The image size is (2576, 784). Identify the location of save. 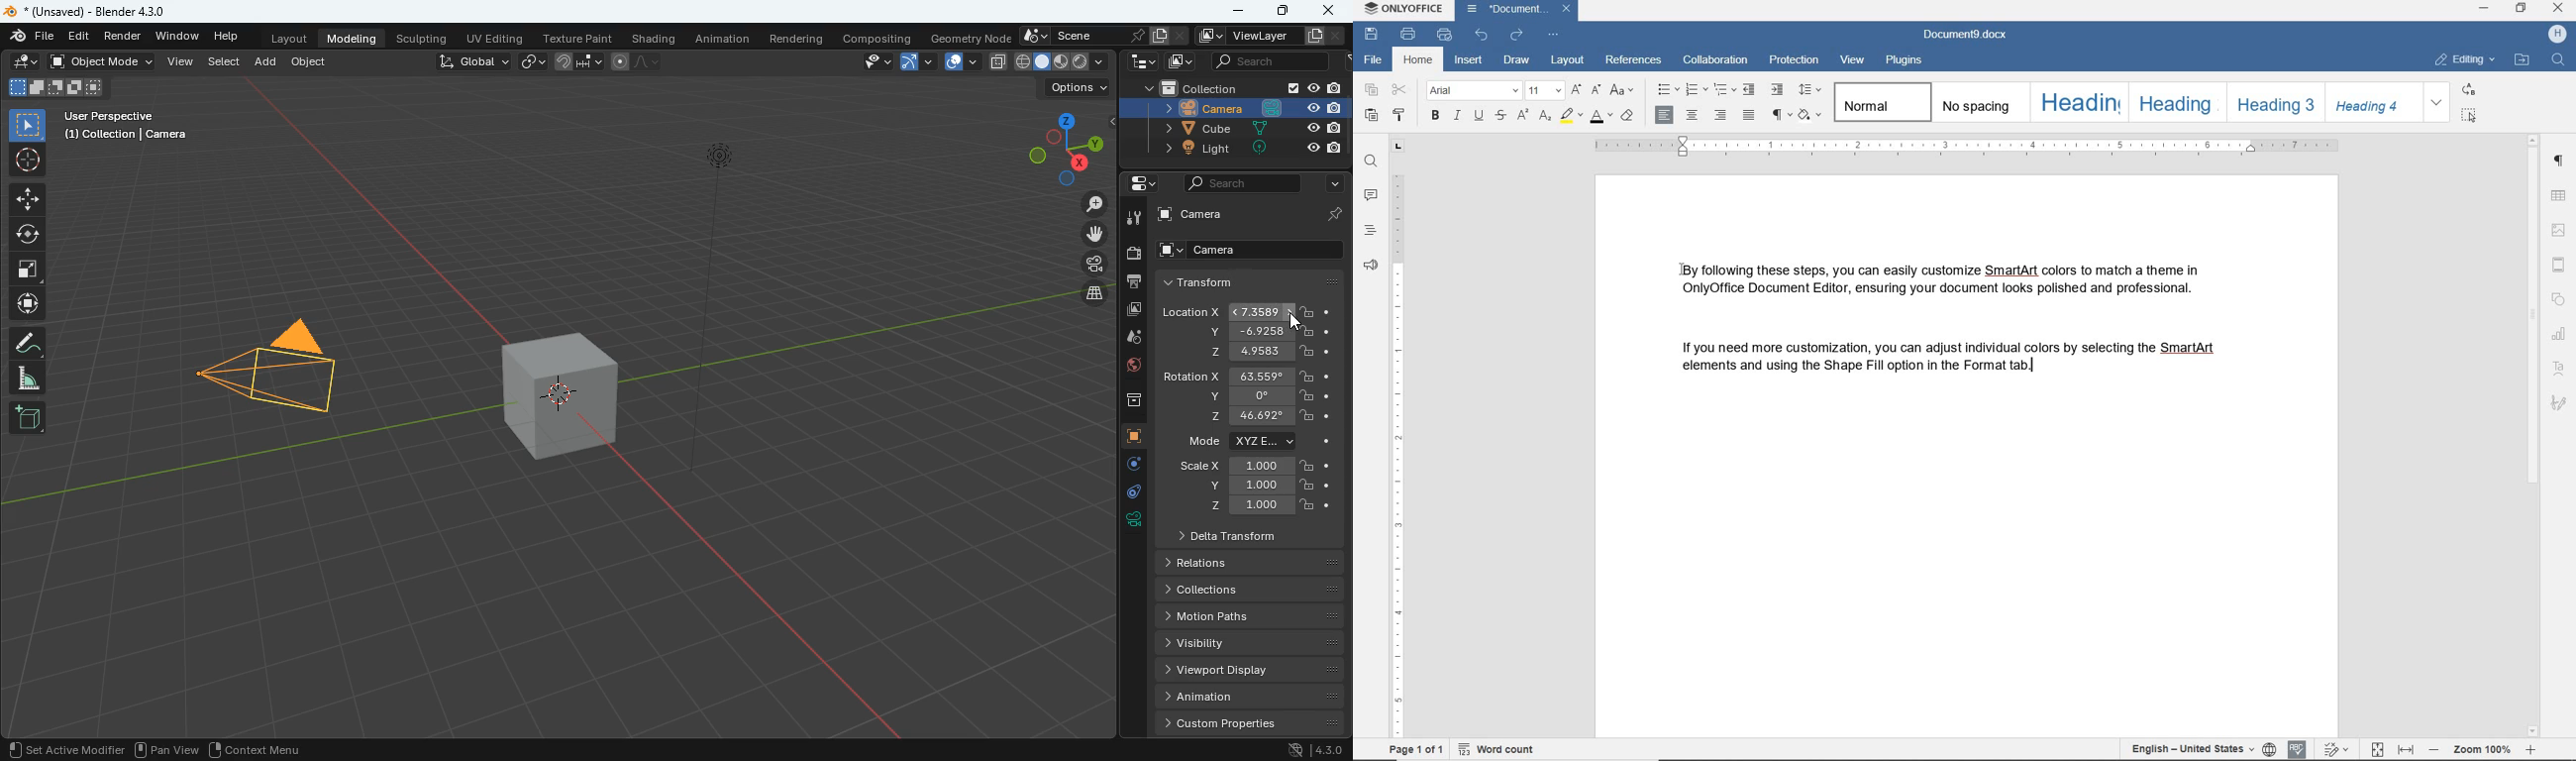
(1372, 33).